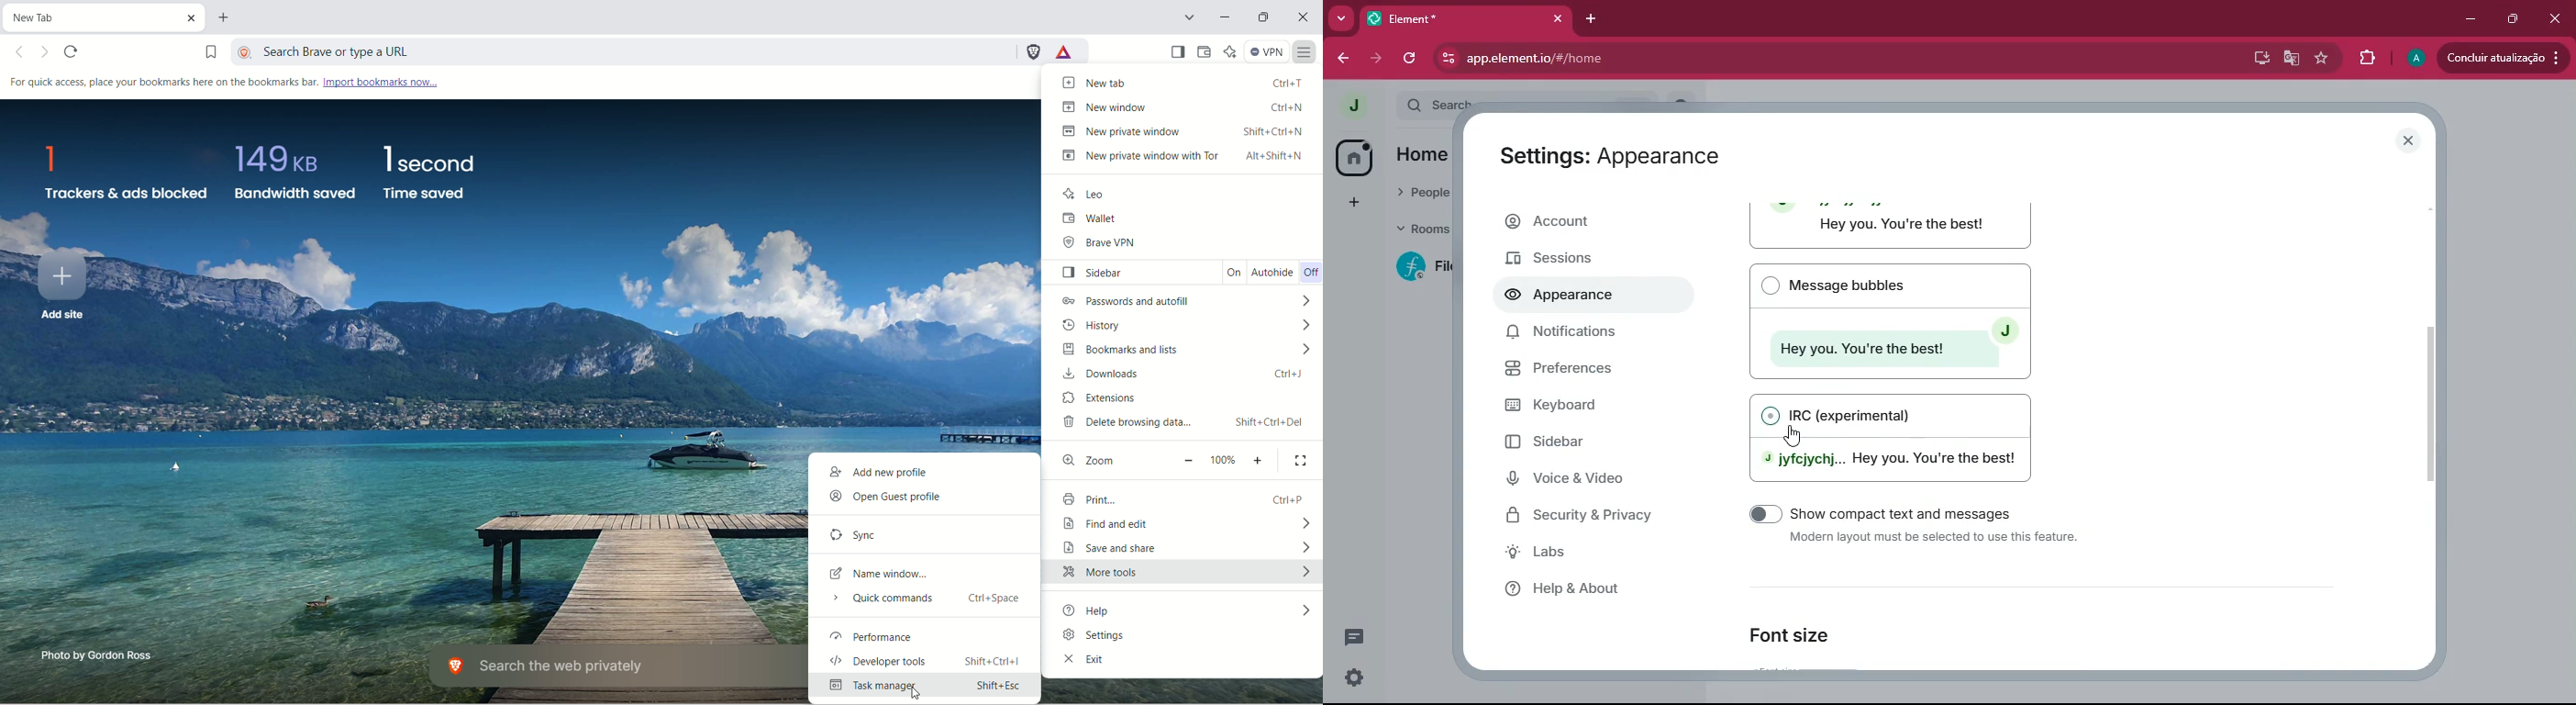 This screenshot has height=728, width=2576. What do you see at coordinates (621, 50) in the screenshot?
I see `search Brave or type a URL` at bounding box center [621, 50].